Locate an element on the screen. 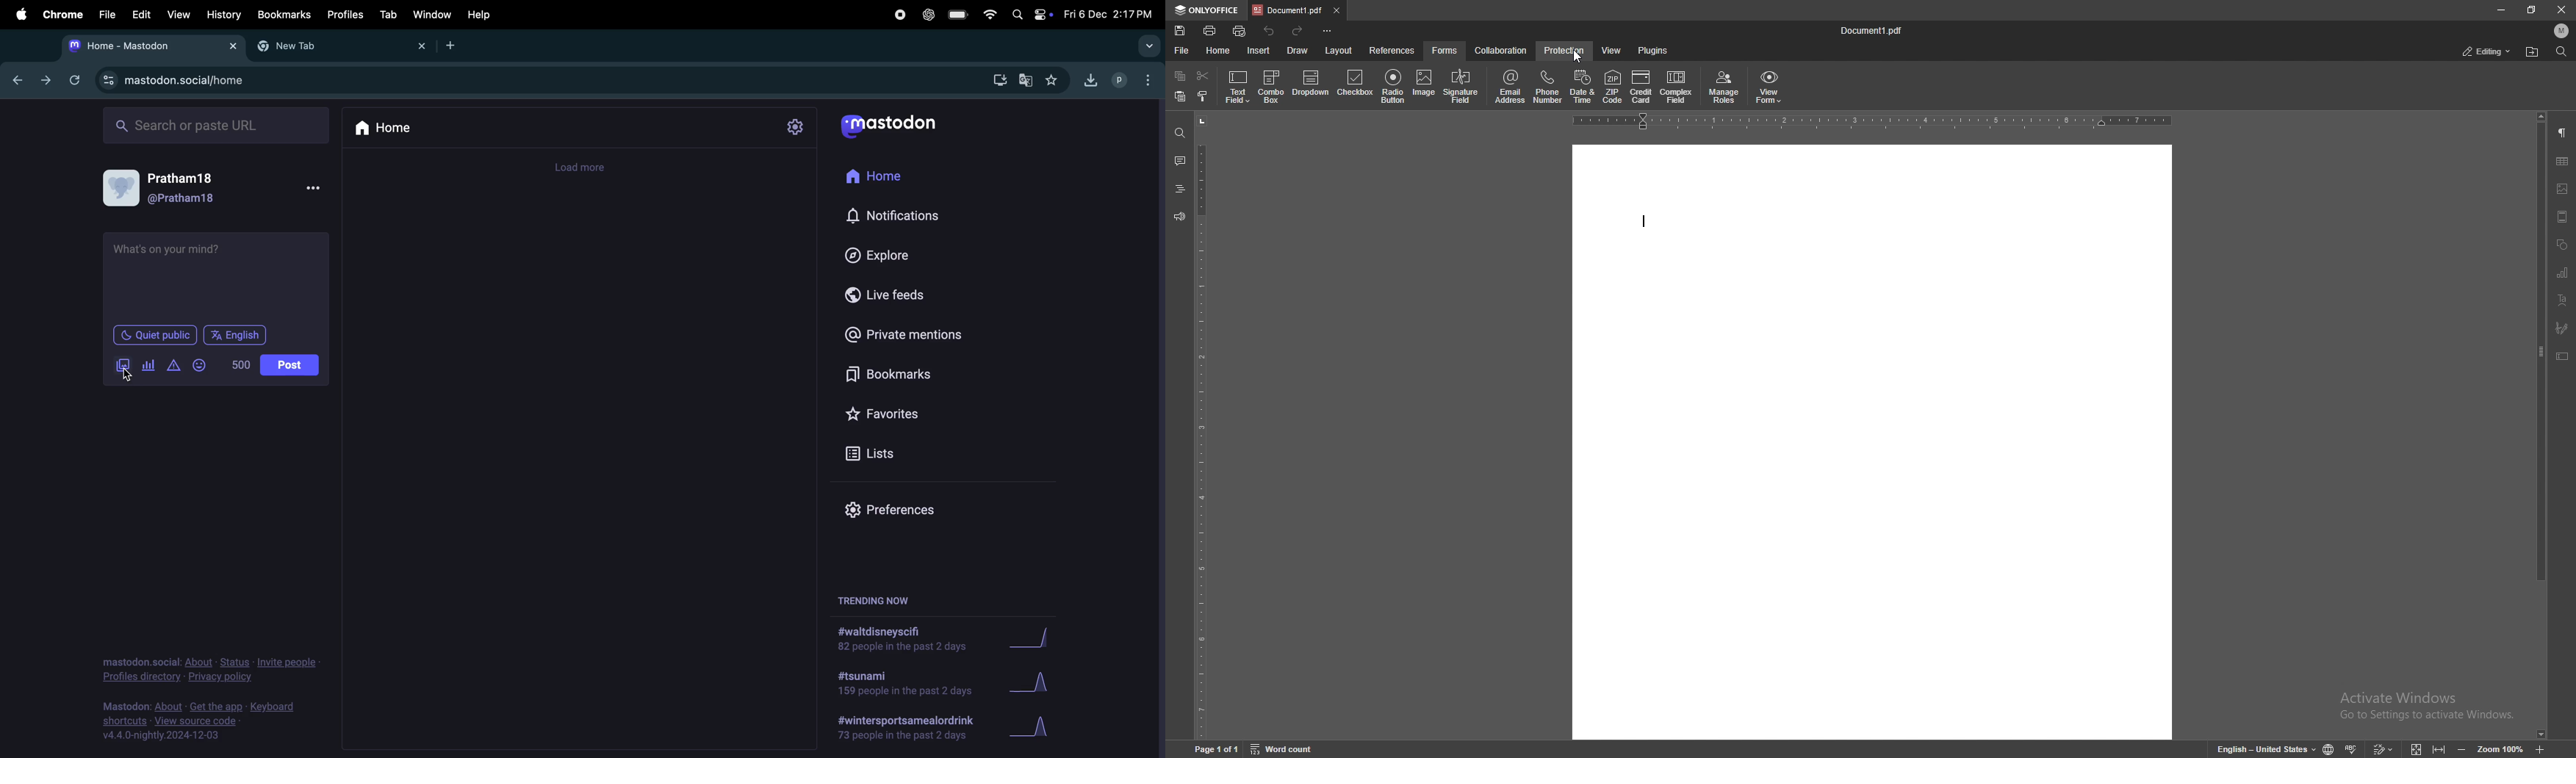 This screenshot has width=2576, height=784. chatgpt is located at coordinates (930, 16).